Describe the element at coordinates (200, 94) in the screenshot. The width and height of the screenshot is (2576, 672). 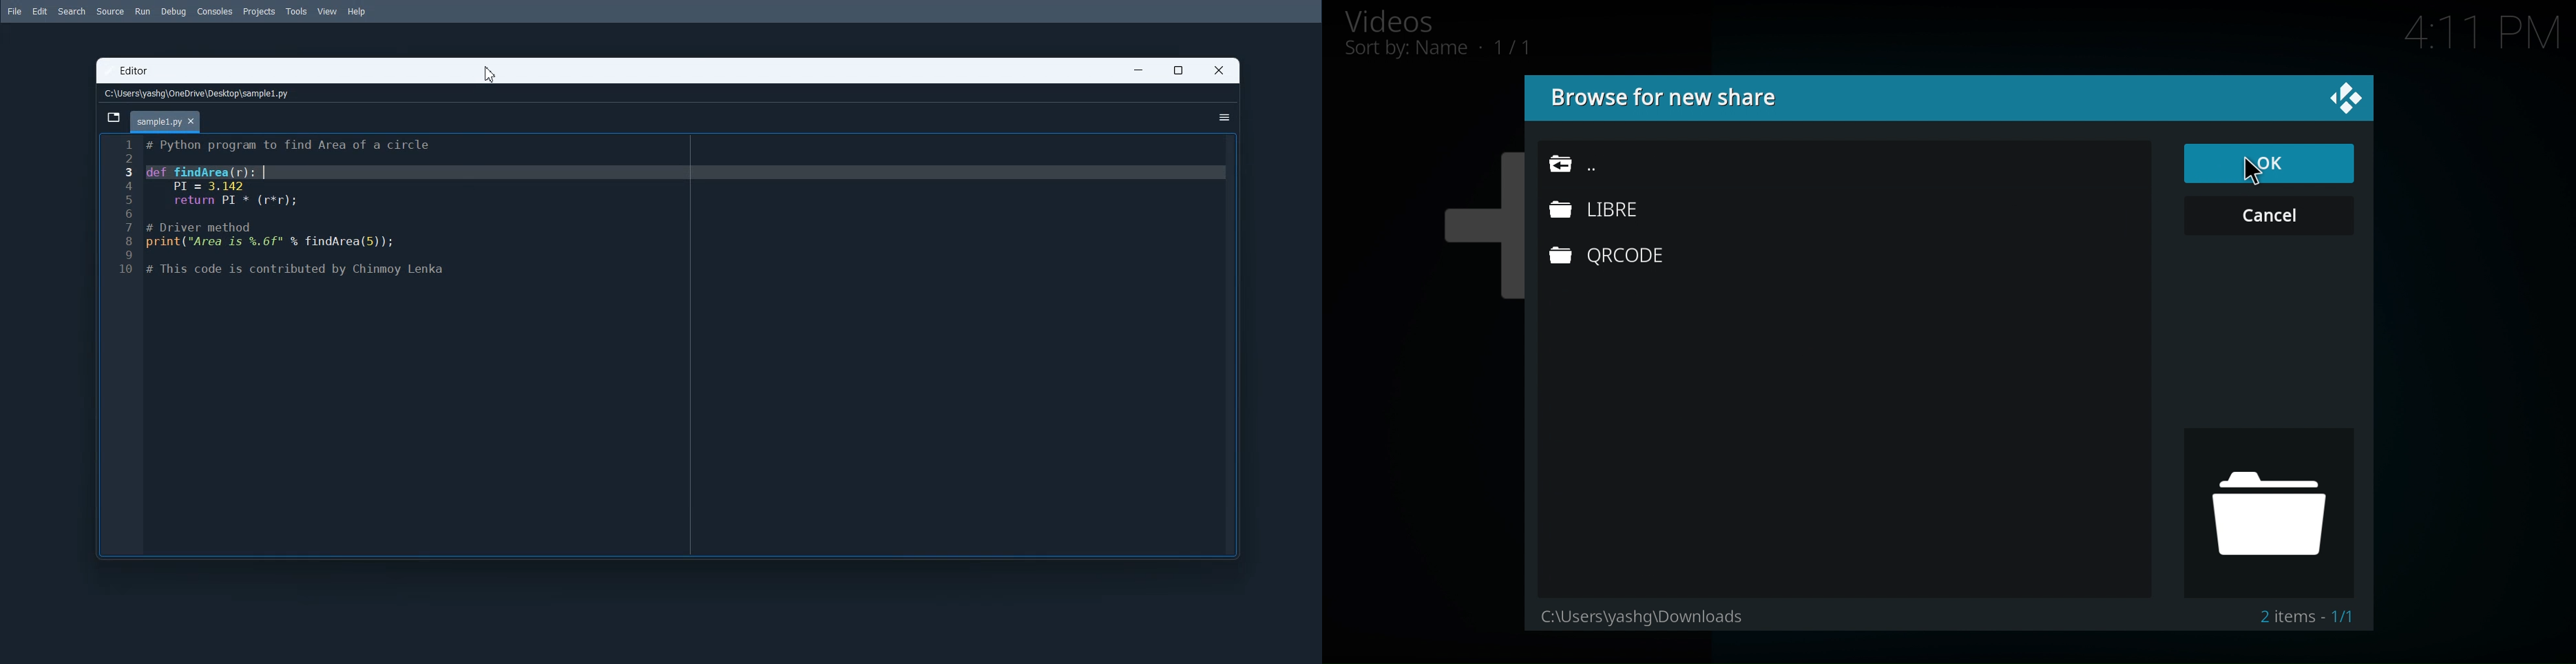
I see `File Path address` at that location.